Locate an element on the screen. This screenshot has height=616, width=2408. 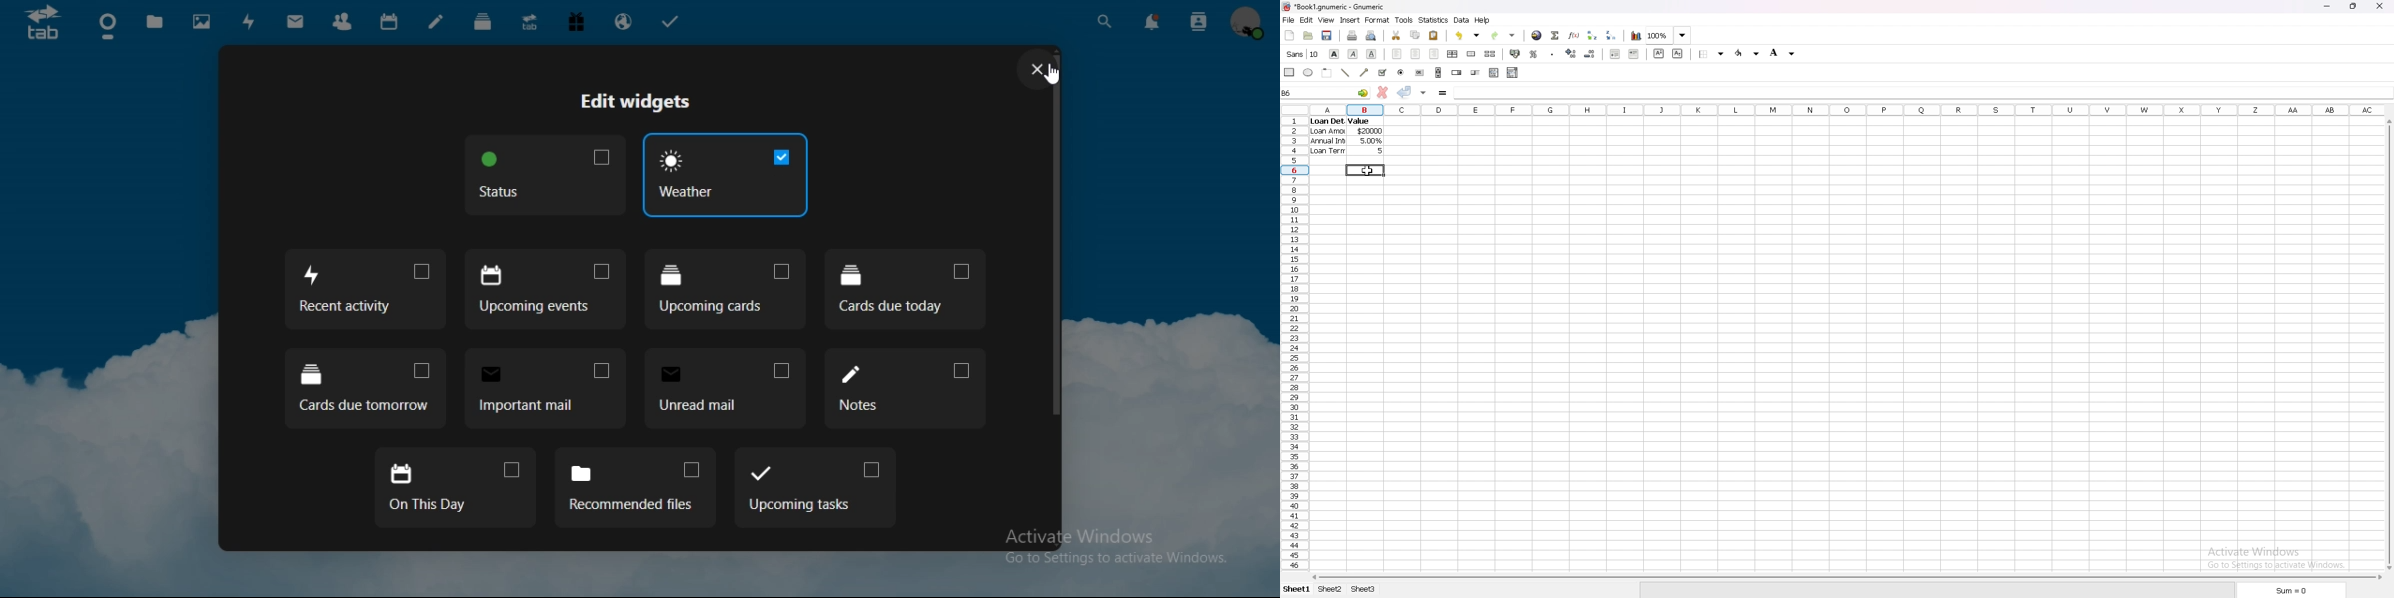
right align is located at coordinates (1434, 53).